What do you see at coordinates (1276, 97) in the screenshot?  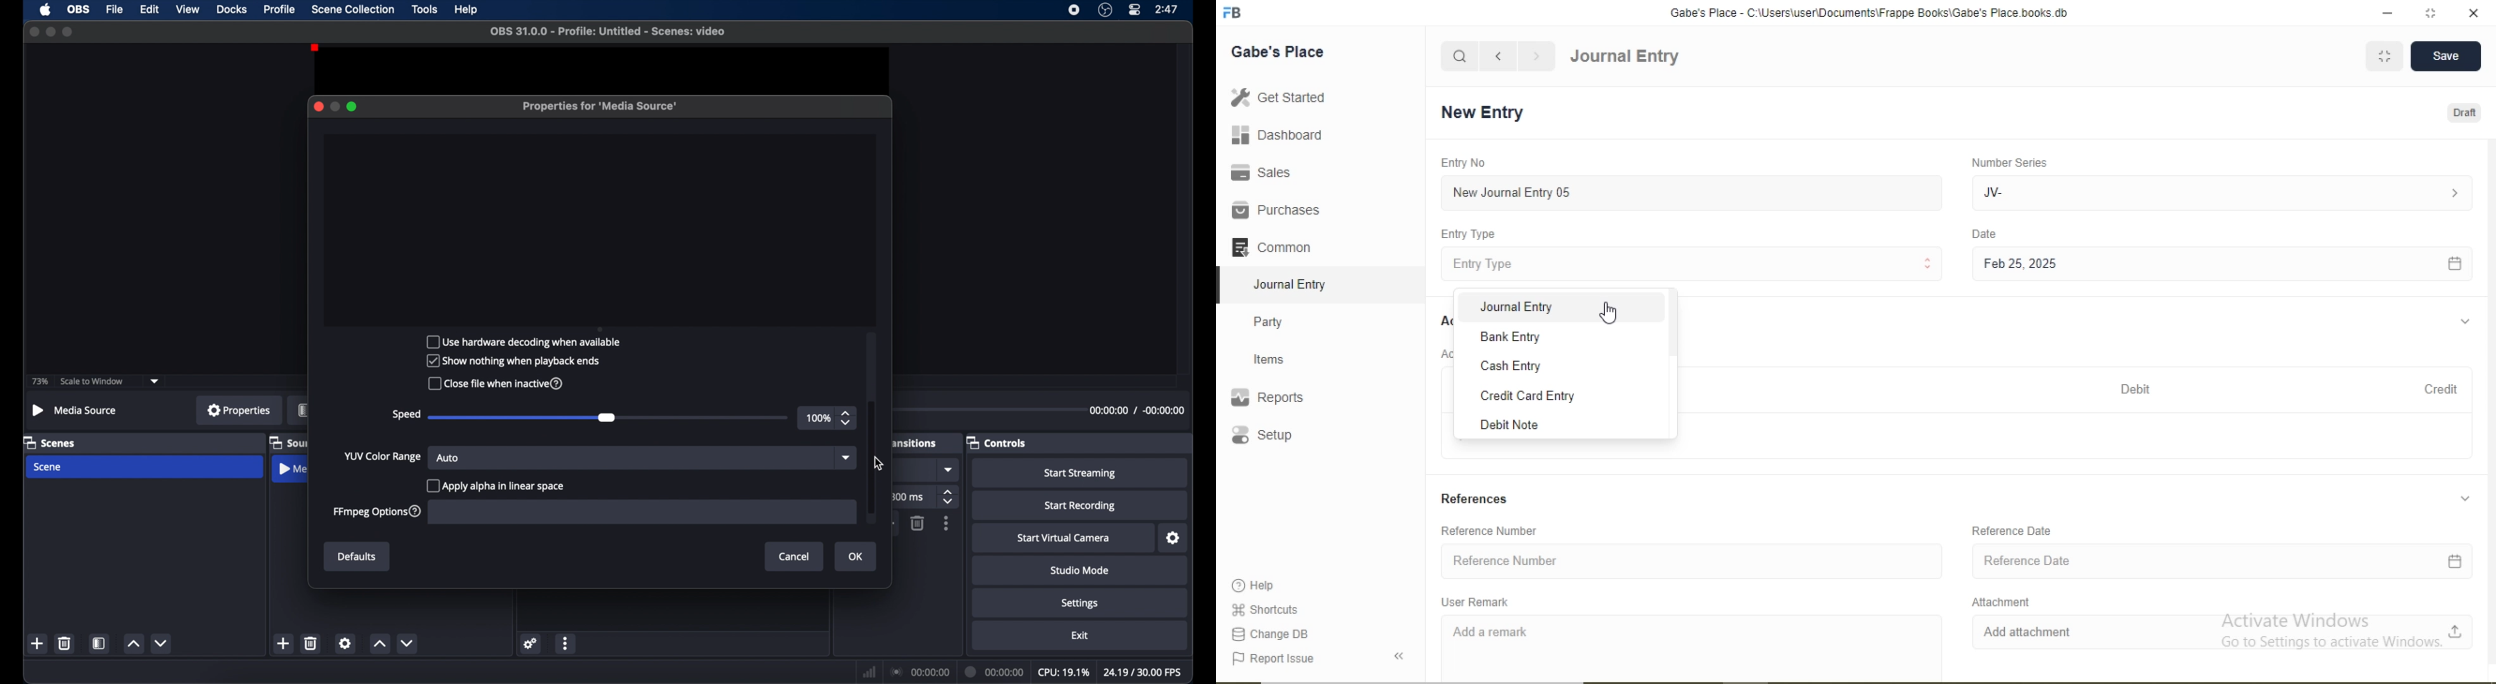 I see `Get Started` at bounding box center [1276, 97].